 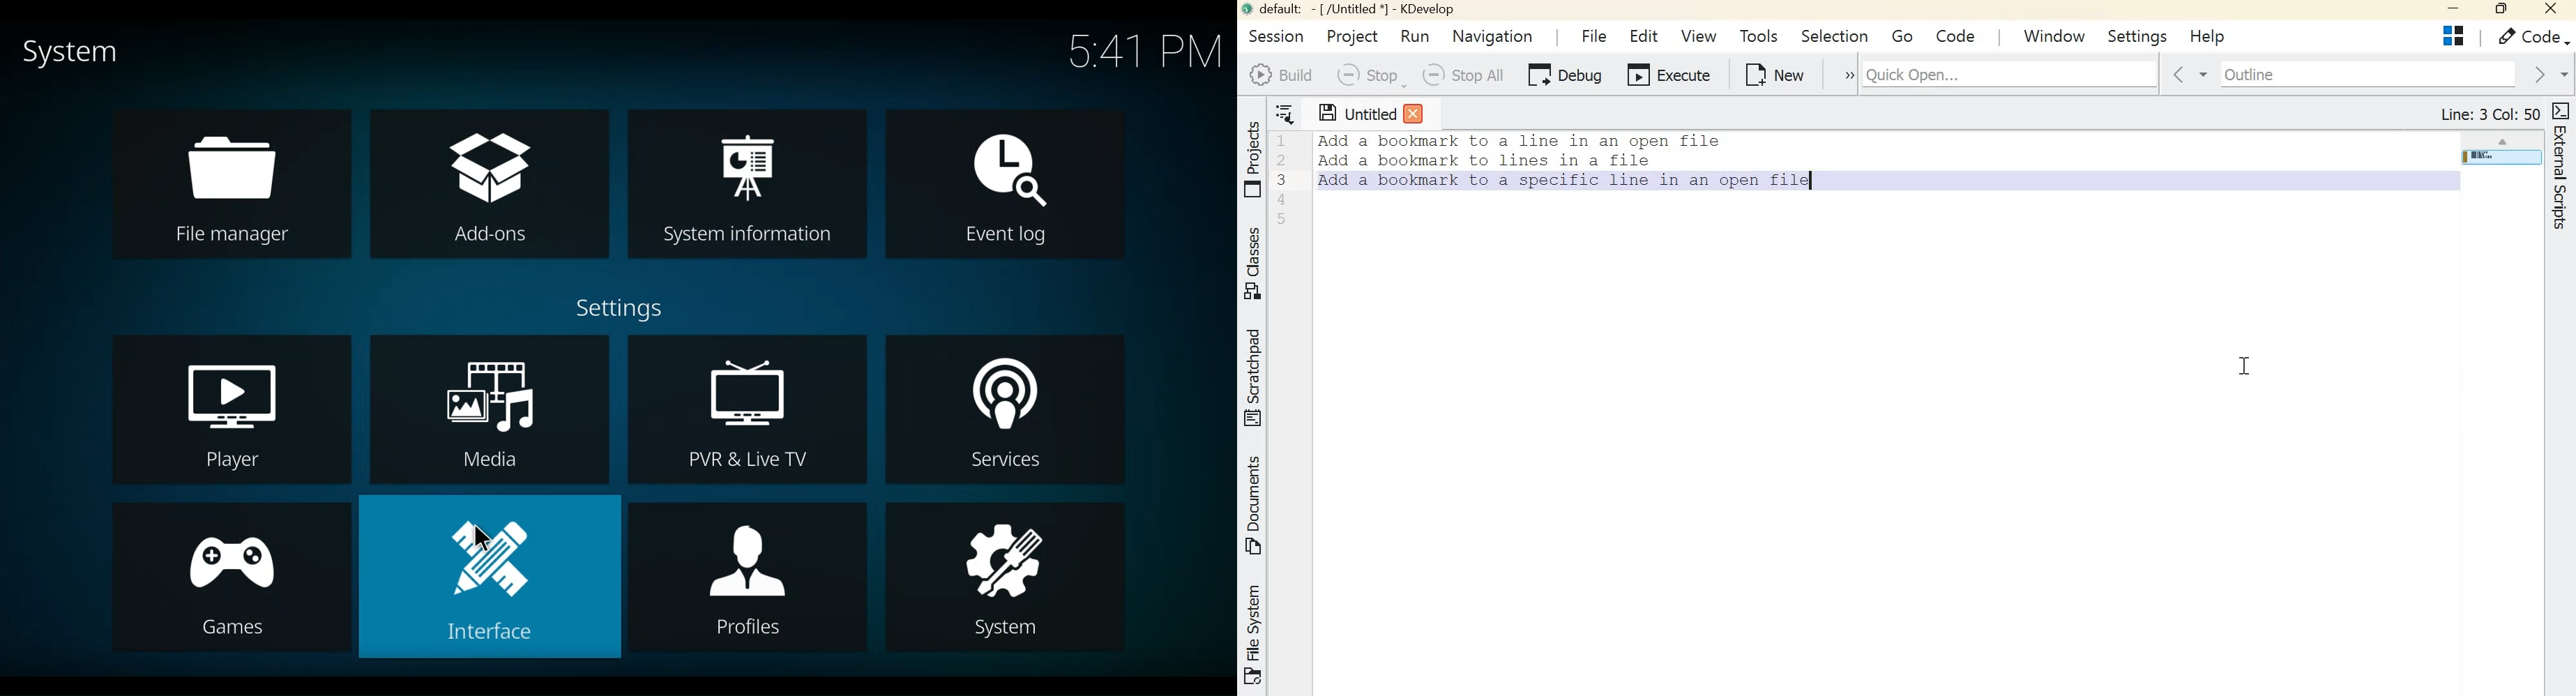 What do you see at coordinates (625, 309) in the screenshot?
I see `Settings` at bounding box center [625, 309].